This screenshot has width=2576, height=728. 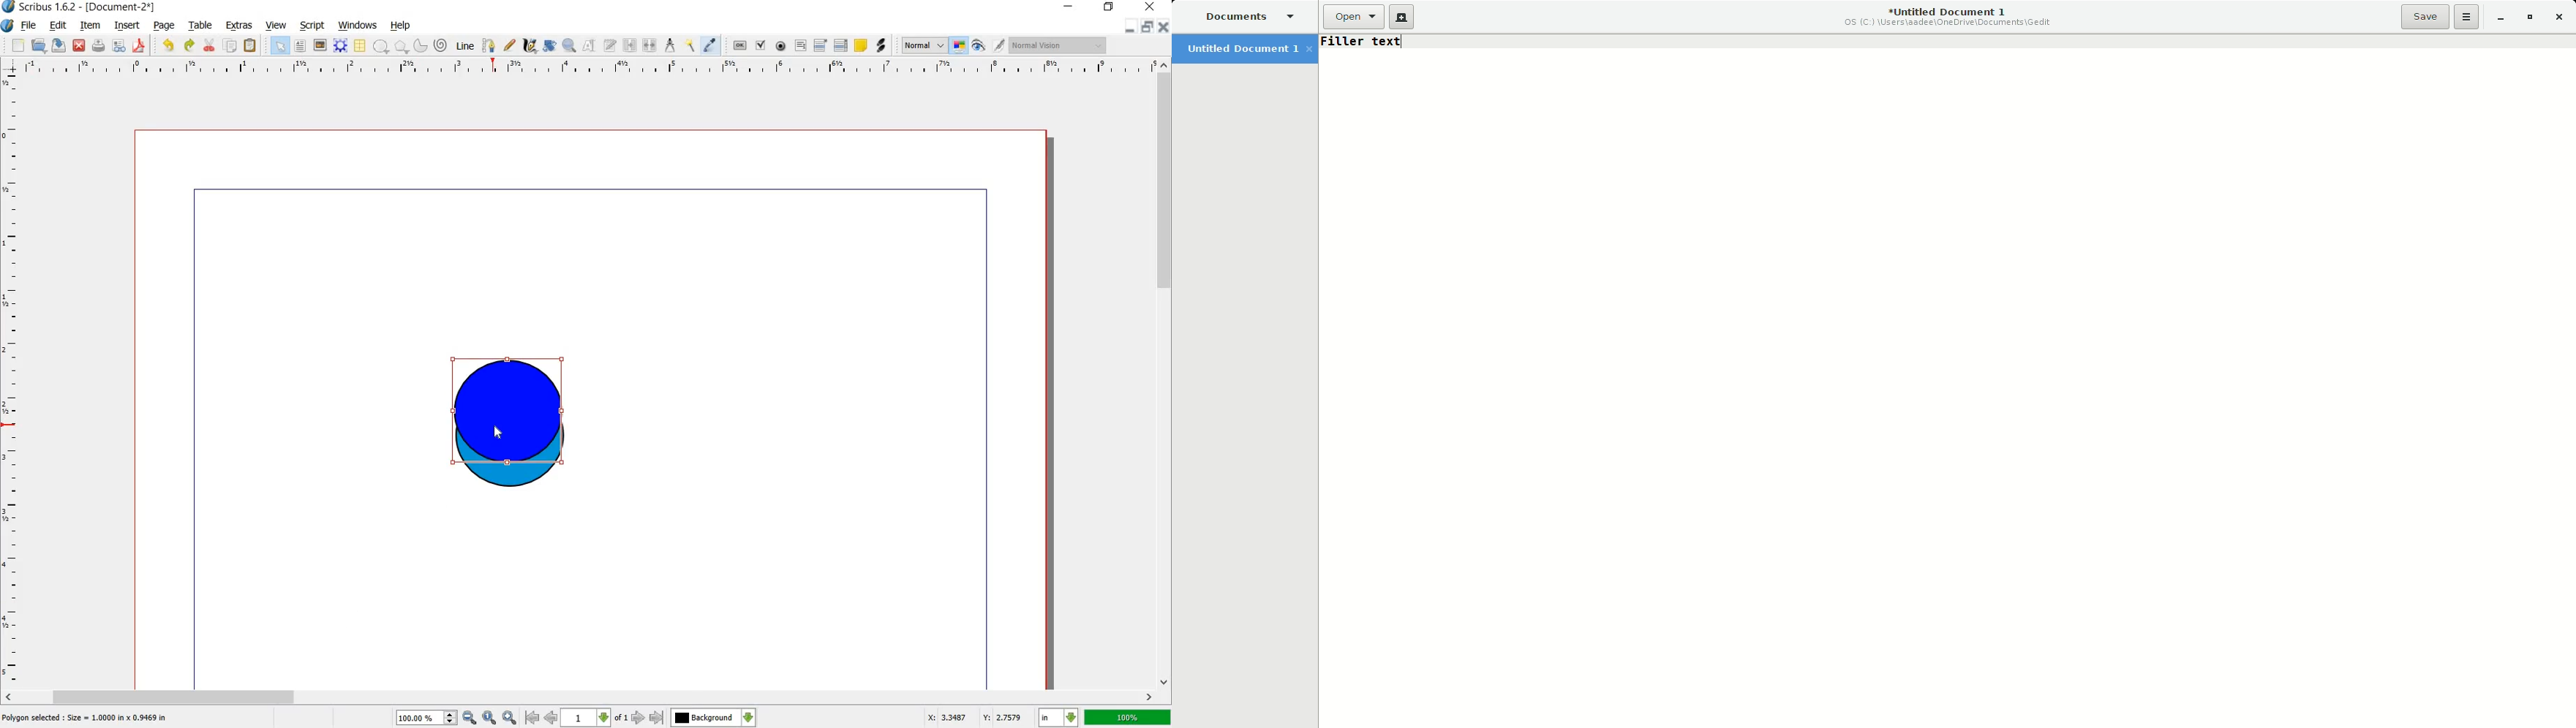 I want to click on close, so click(x=1164, y=27).